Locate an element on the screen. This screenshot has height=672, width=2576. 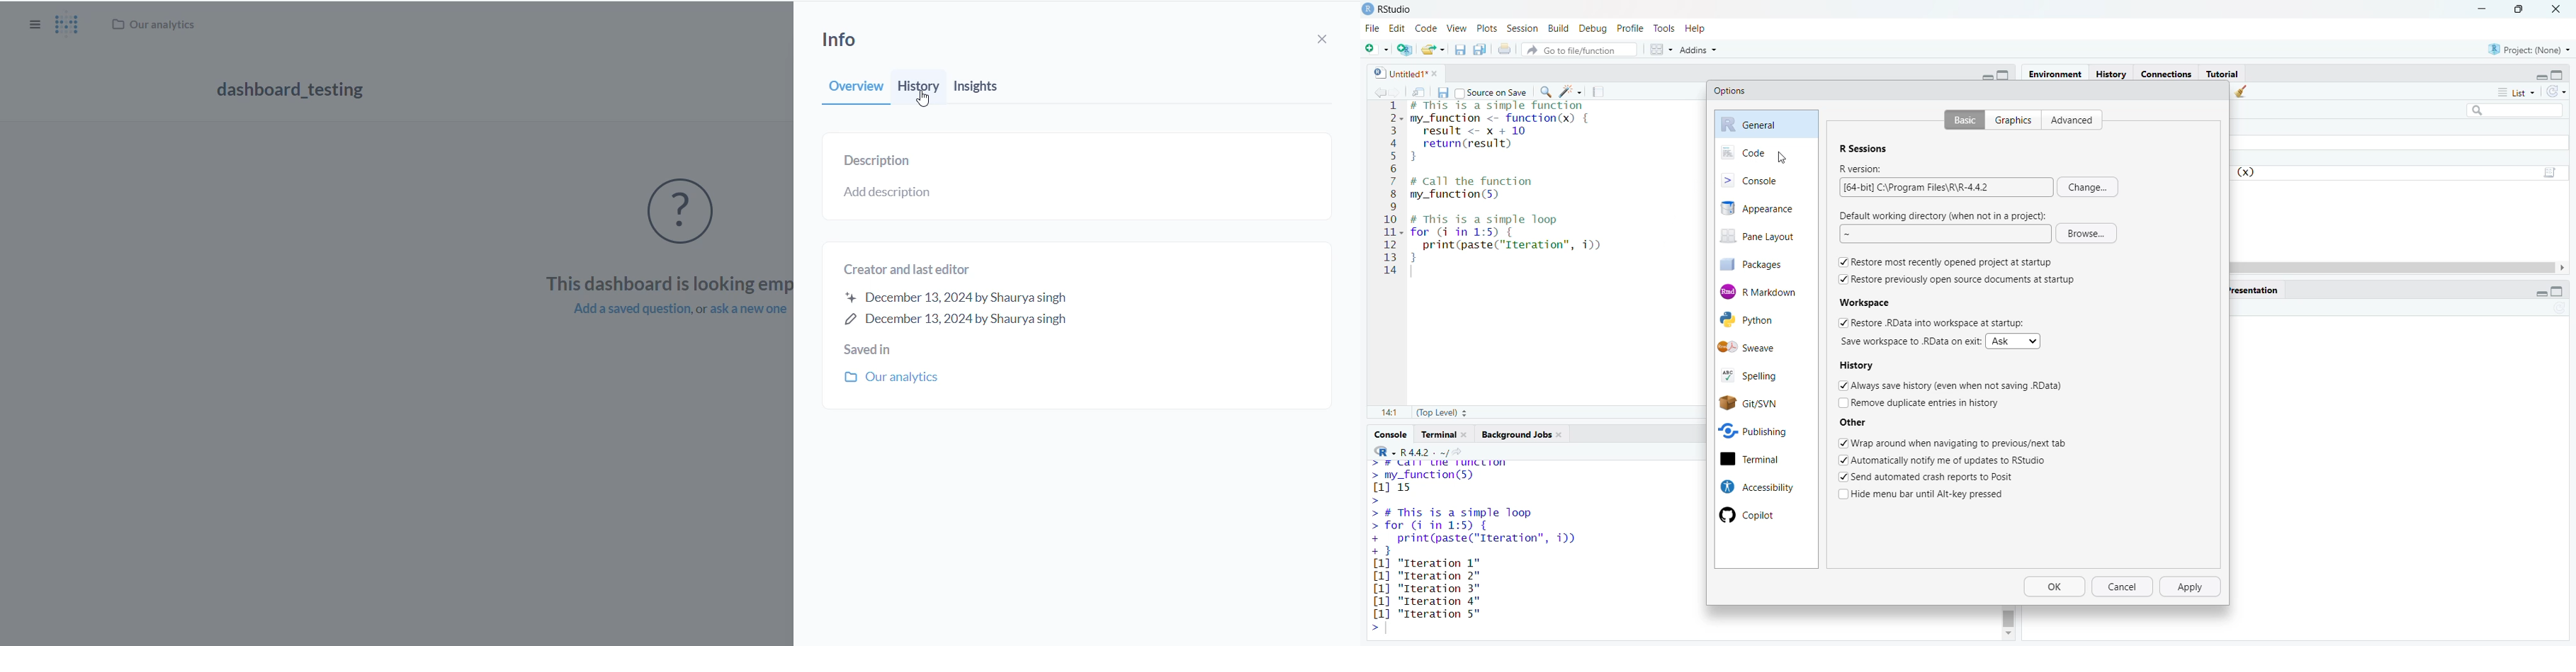
minimize is located at coordinates (2536, 293).